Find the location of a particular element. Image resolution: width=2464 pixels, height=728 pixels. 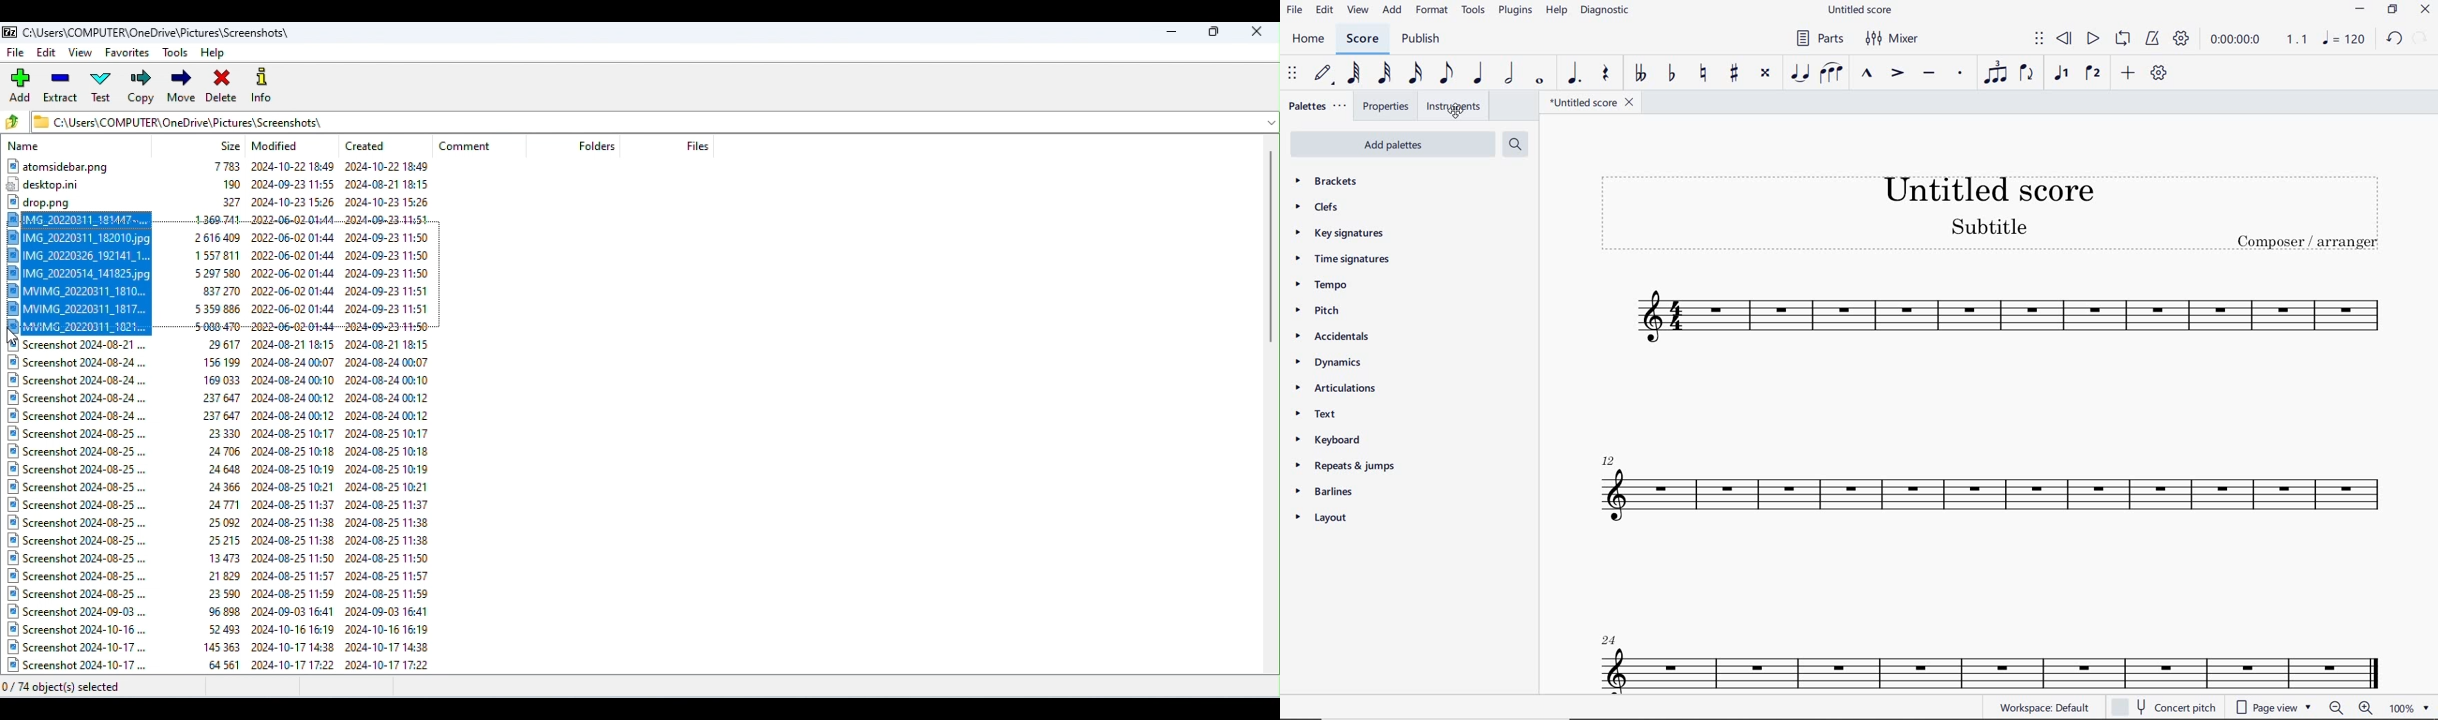

ACCENT is located at coordinates (1897, 74).